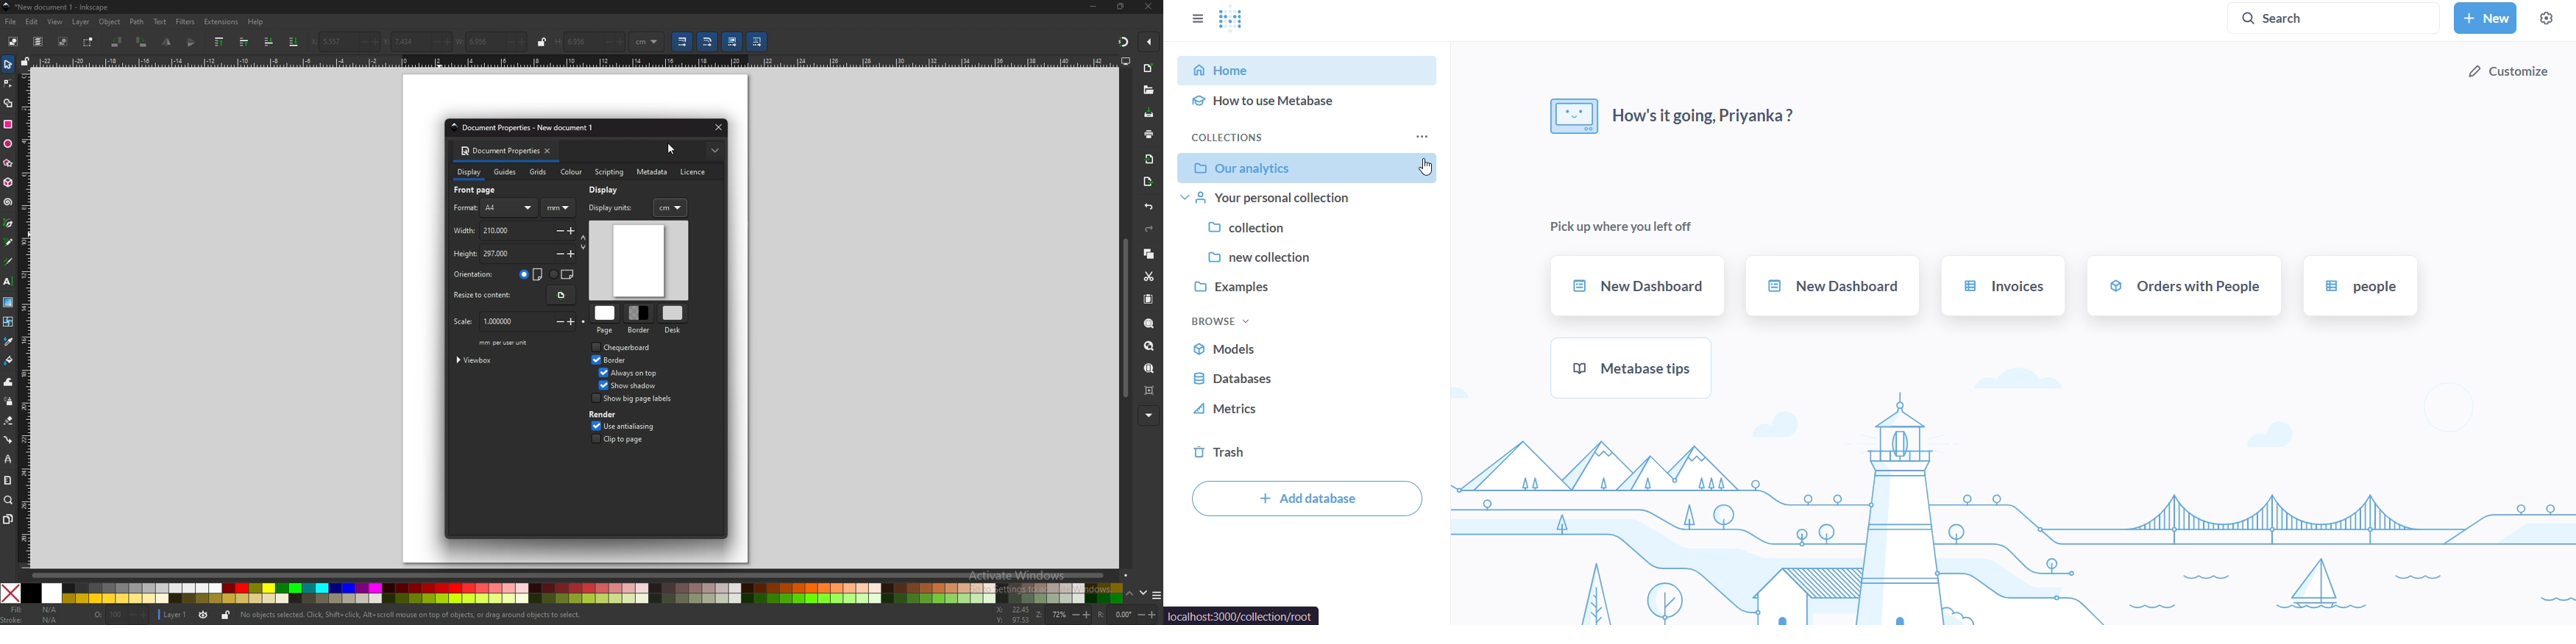 The image size is (2576, 644). I want to click on cm, so click(670, 208).